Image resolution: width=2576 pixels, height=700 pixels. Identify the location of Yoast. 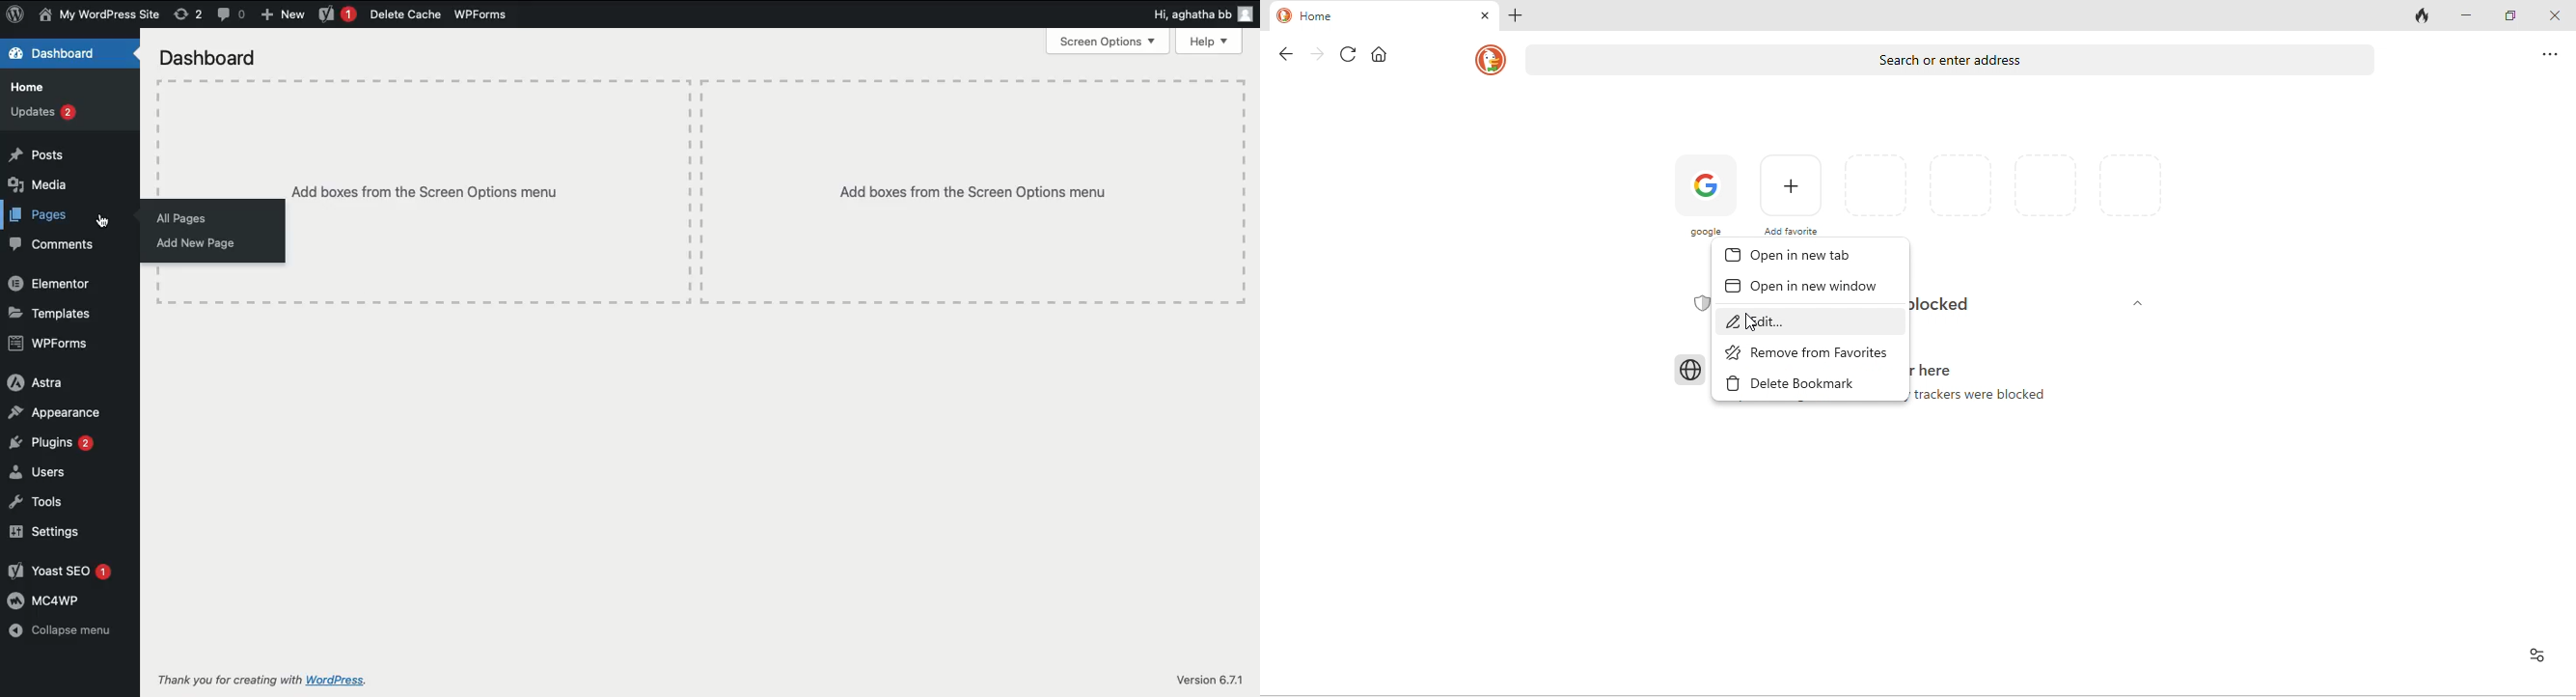
(336, 15).